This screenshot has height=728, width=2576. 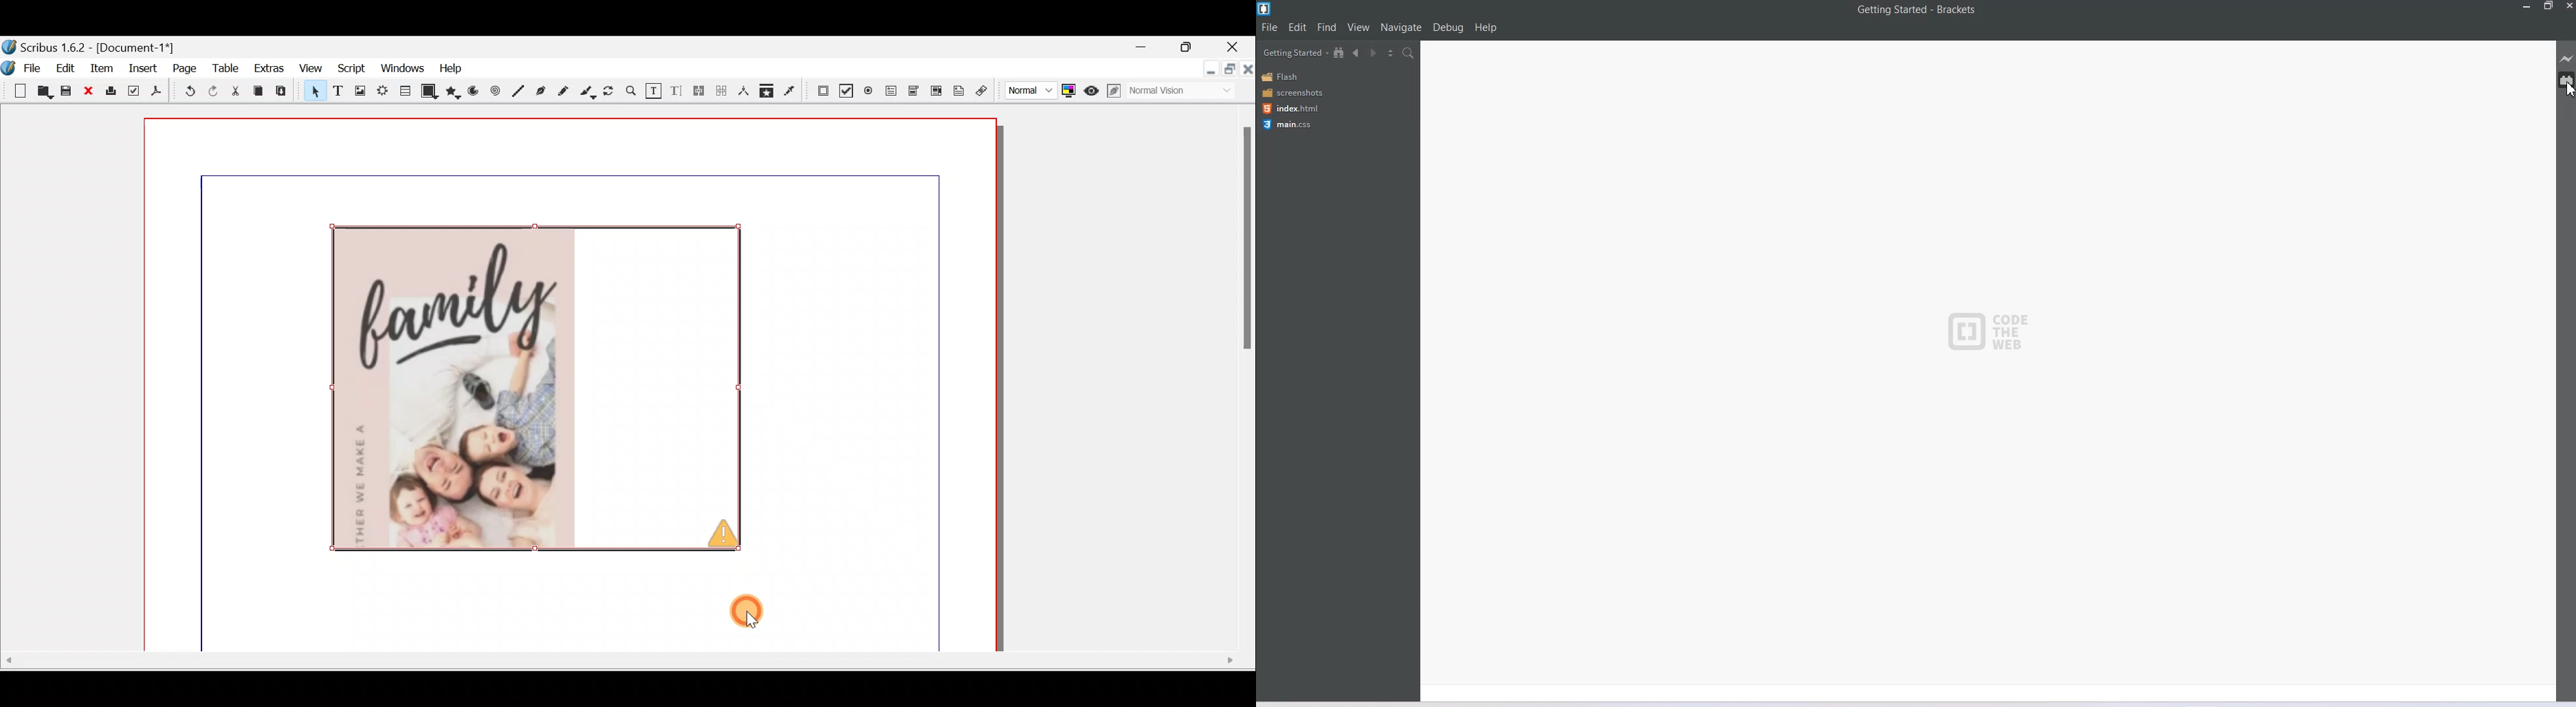 What do you see at coordinates (310, 69) in the screenshot?
I see `View` at bounding box center [310, 69].